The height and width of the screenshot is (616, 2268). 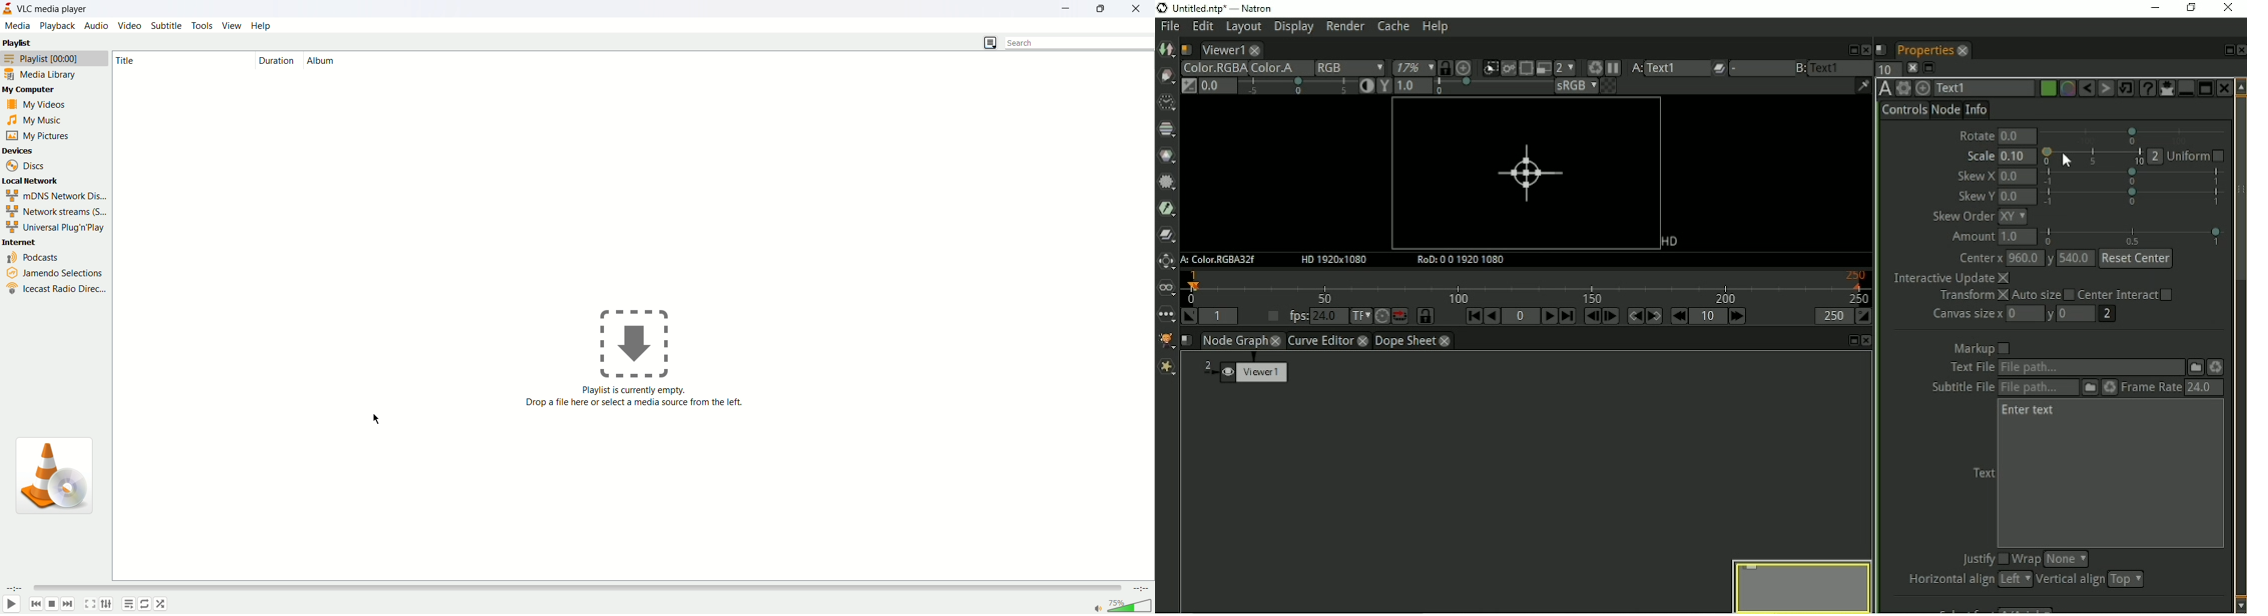 I want to click on playlist, so click(x=128, y=604).